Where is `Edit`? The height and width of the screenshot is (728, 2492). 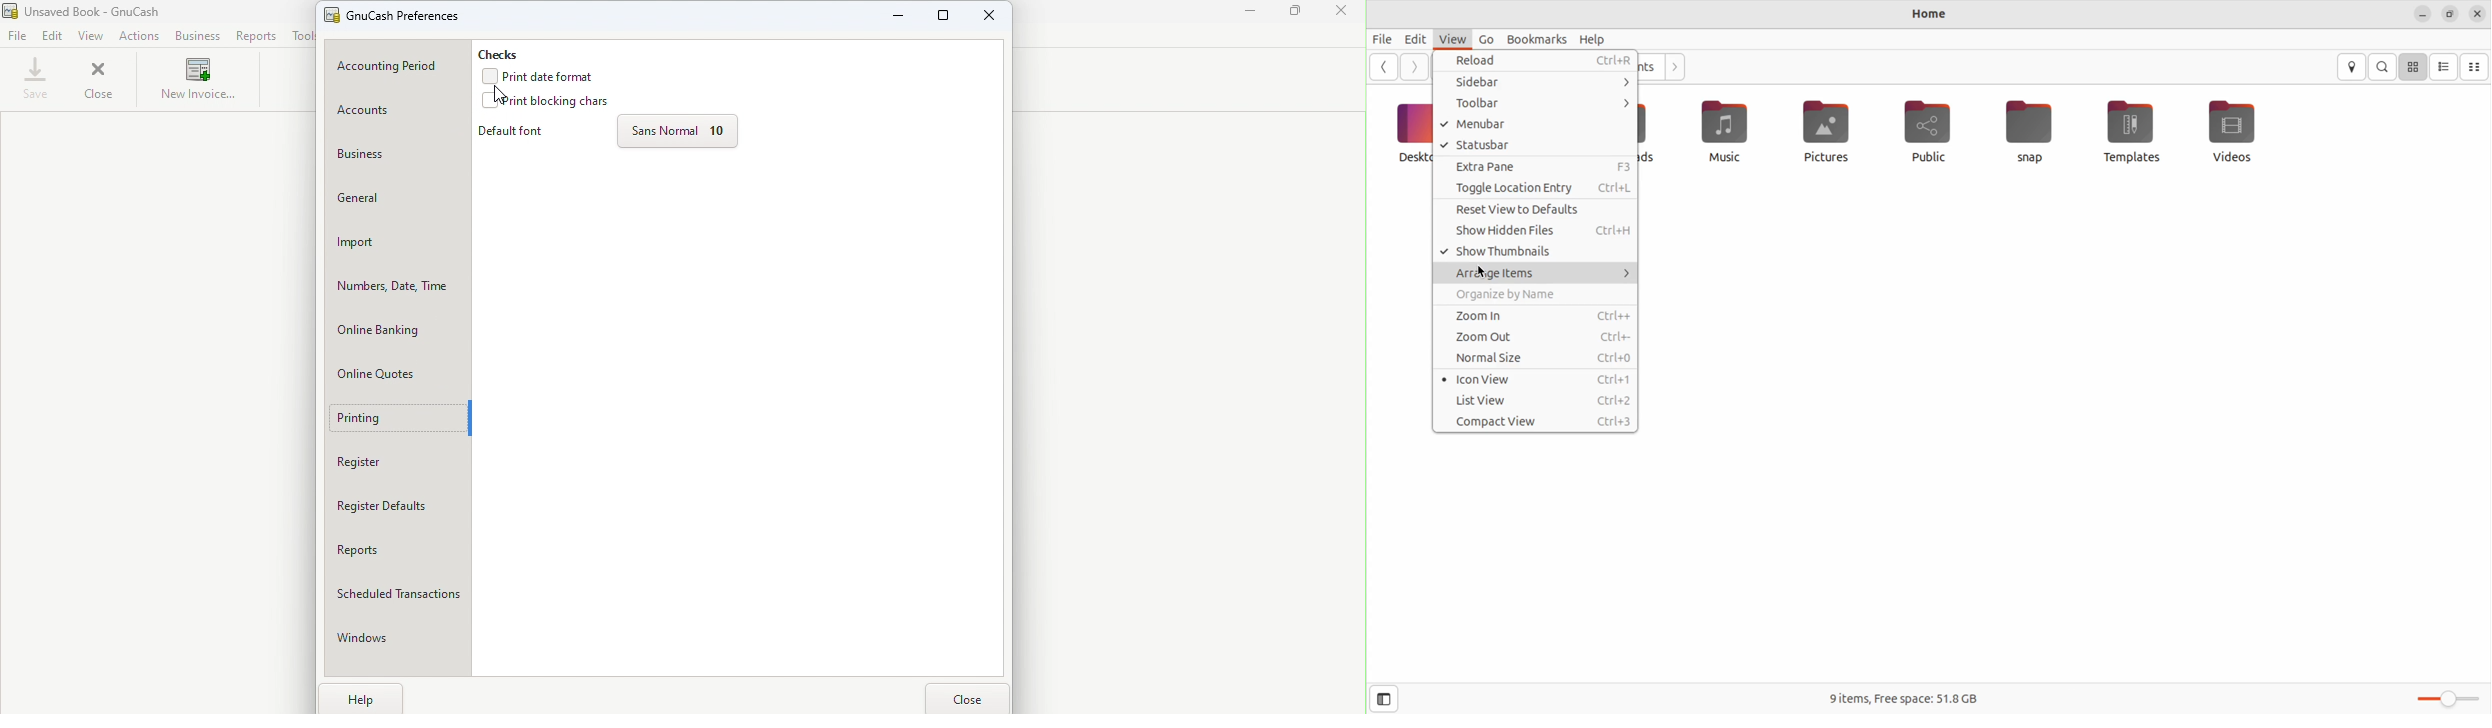 Edit is located at coordinates (57, 36).